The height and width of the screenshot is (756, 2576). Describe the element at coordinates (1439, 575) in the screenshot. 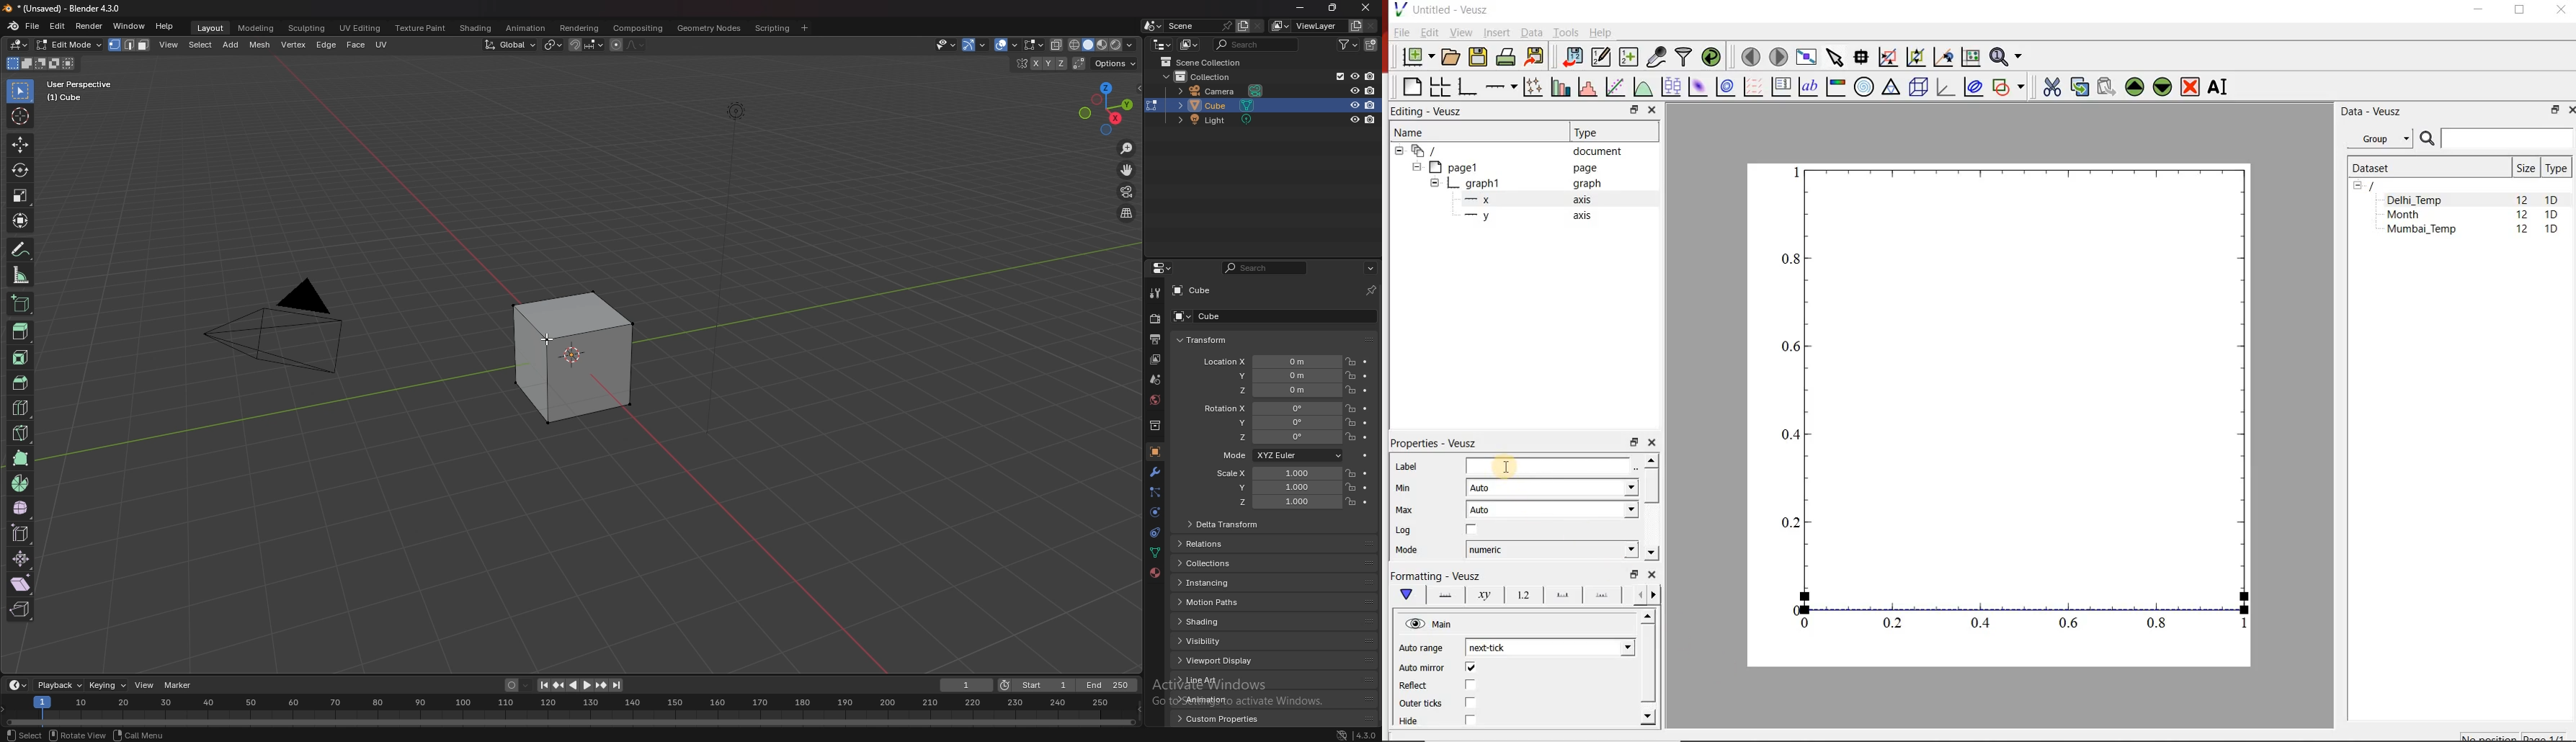

I see `Formatting - Veusz` at that location.